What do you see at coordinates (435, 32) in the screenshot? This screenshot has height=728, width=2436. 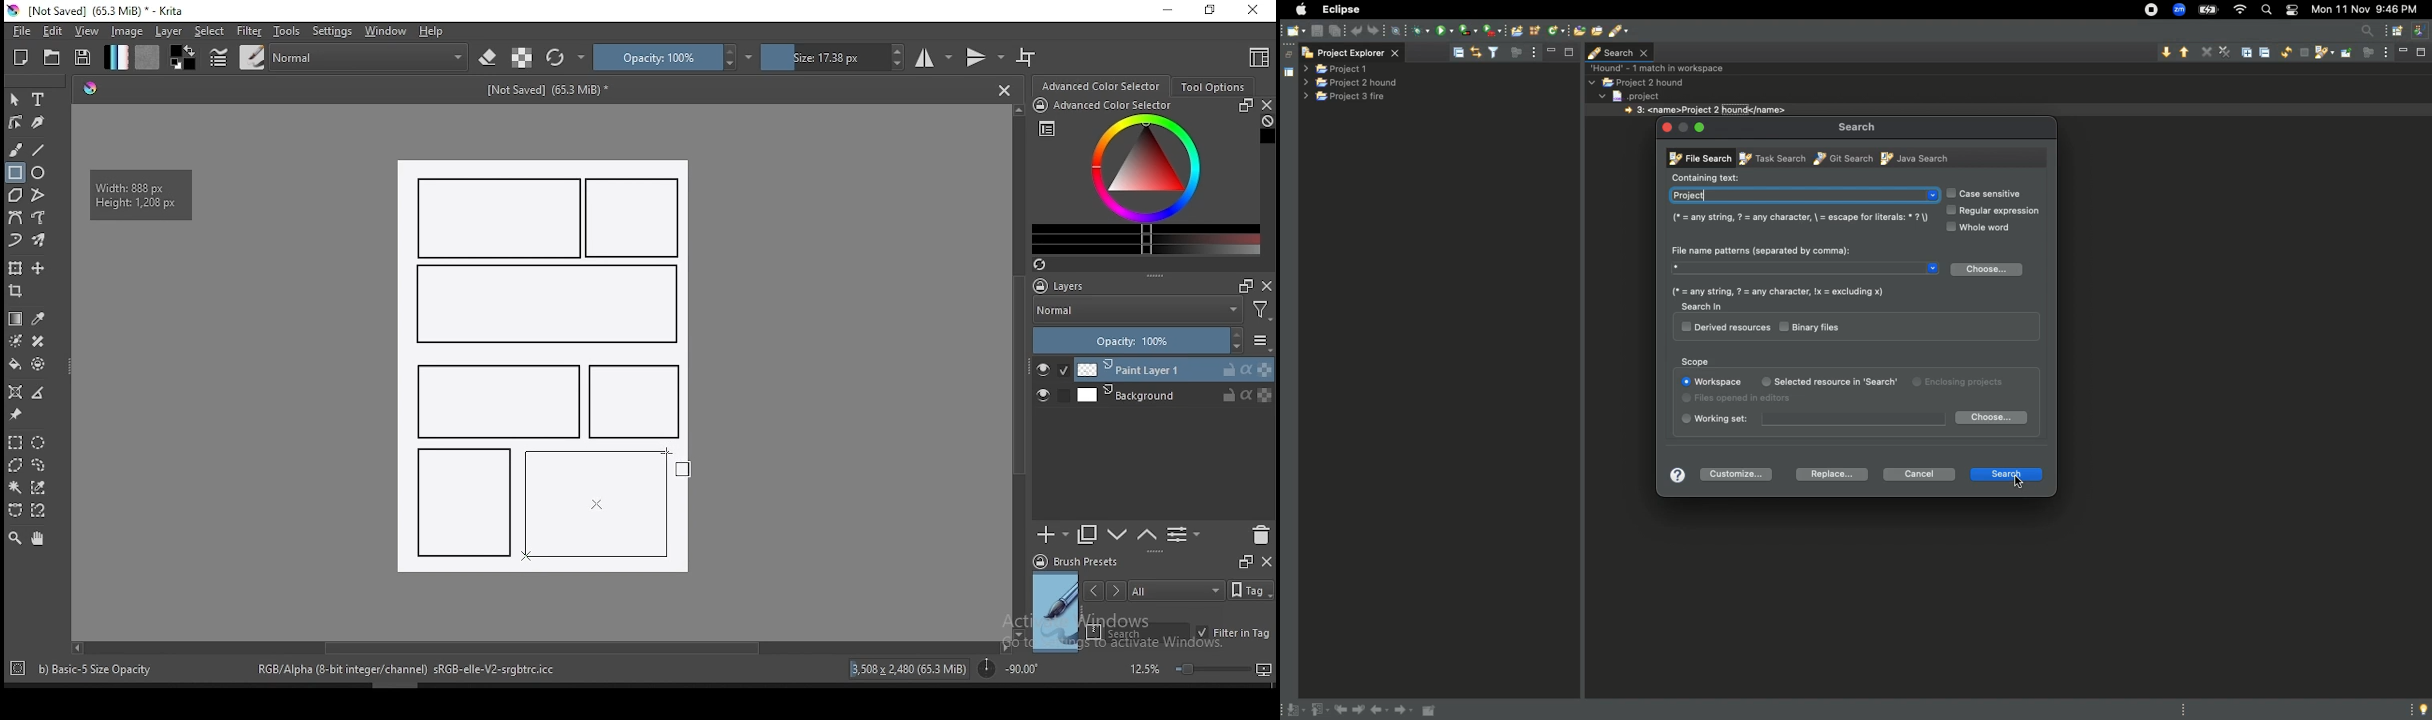 I see `help` at bounding box center [435, 32].